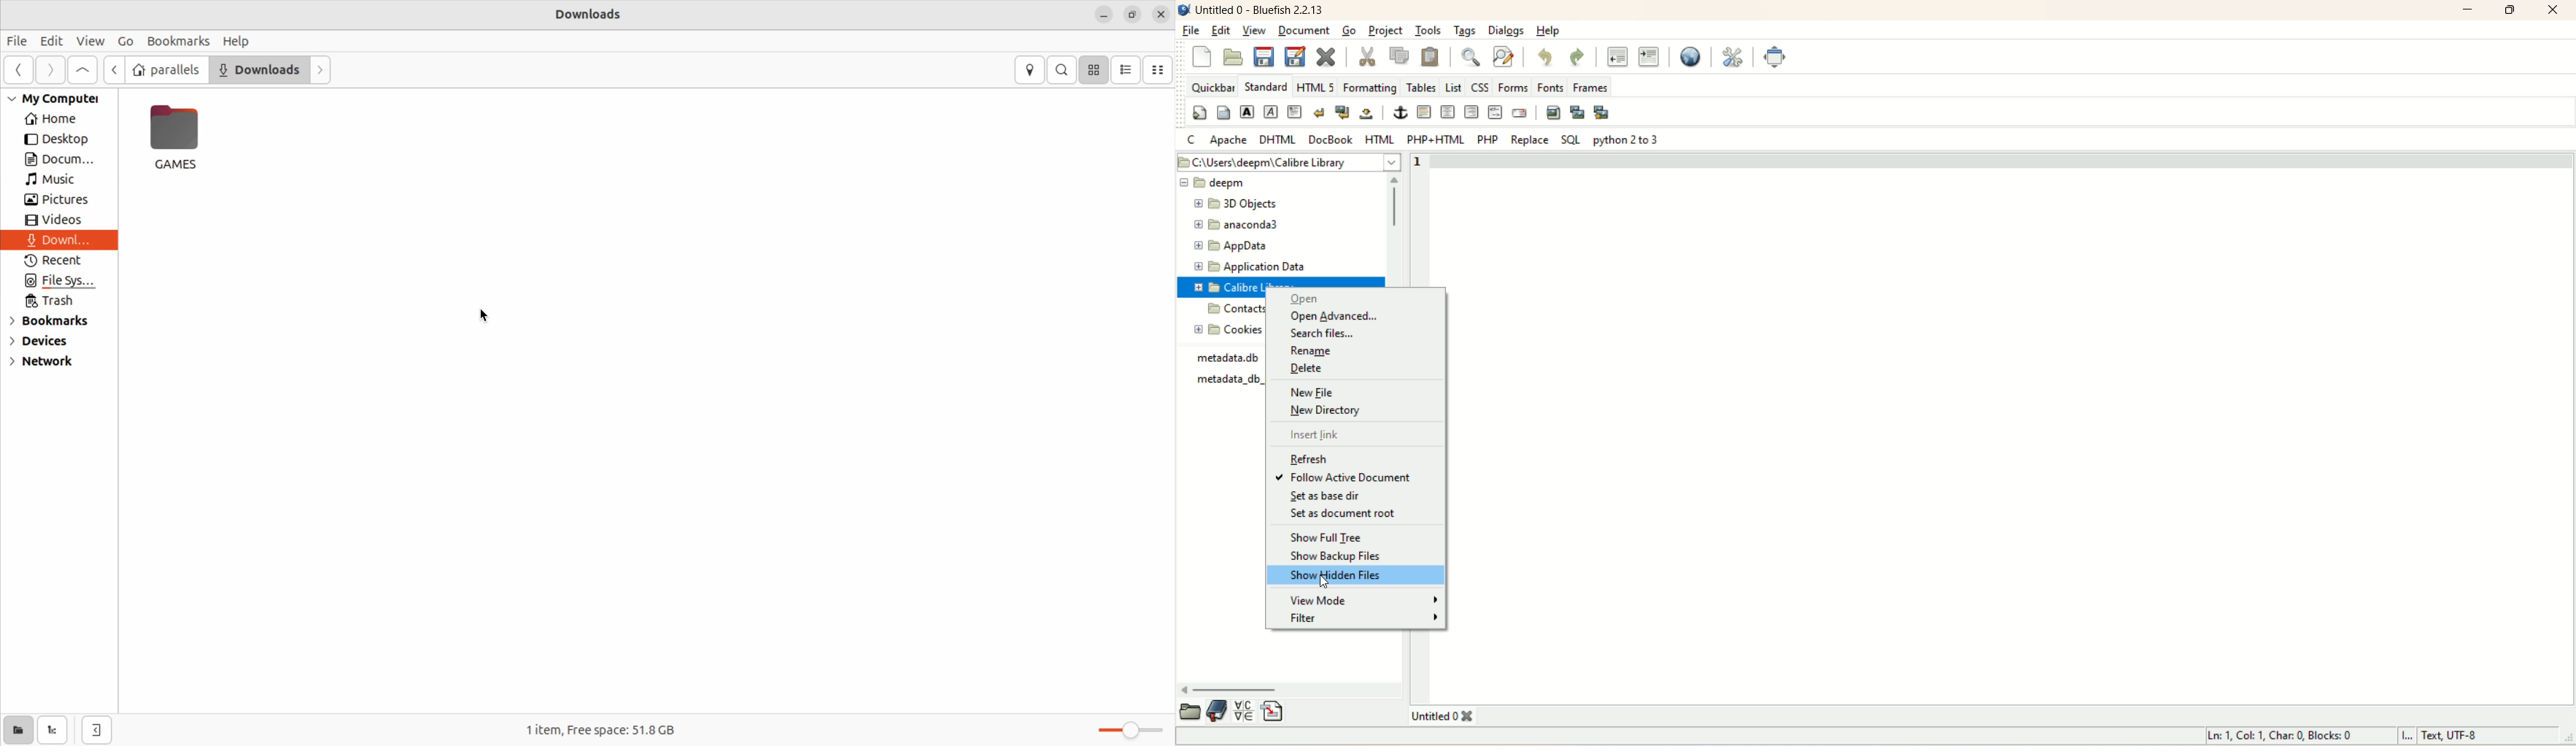  What do you see at coordinates (1576, 55) in the screenshot?
I see `redo` at bounding box center [1576, 55].